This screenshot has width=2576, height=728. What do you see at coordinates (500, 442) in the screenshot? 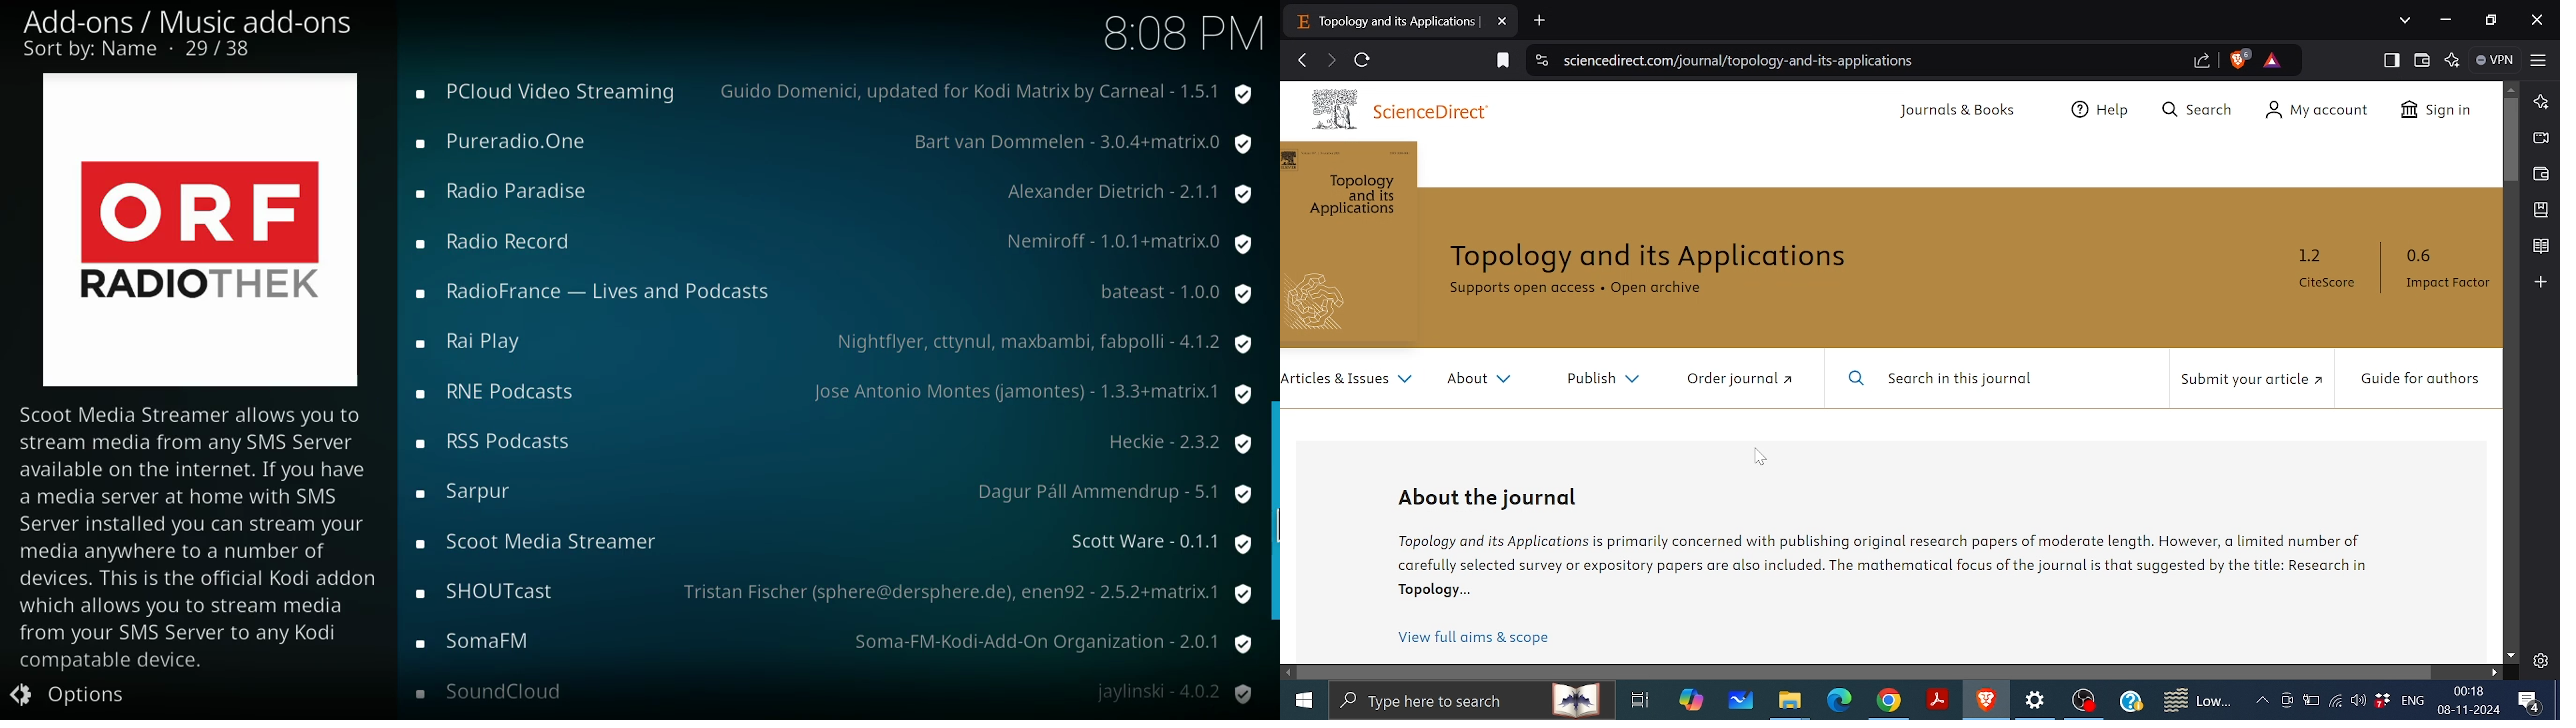
I see `add-on` at bounding box center [500, 442].